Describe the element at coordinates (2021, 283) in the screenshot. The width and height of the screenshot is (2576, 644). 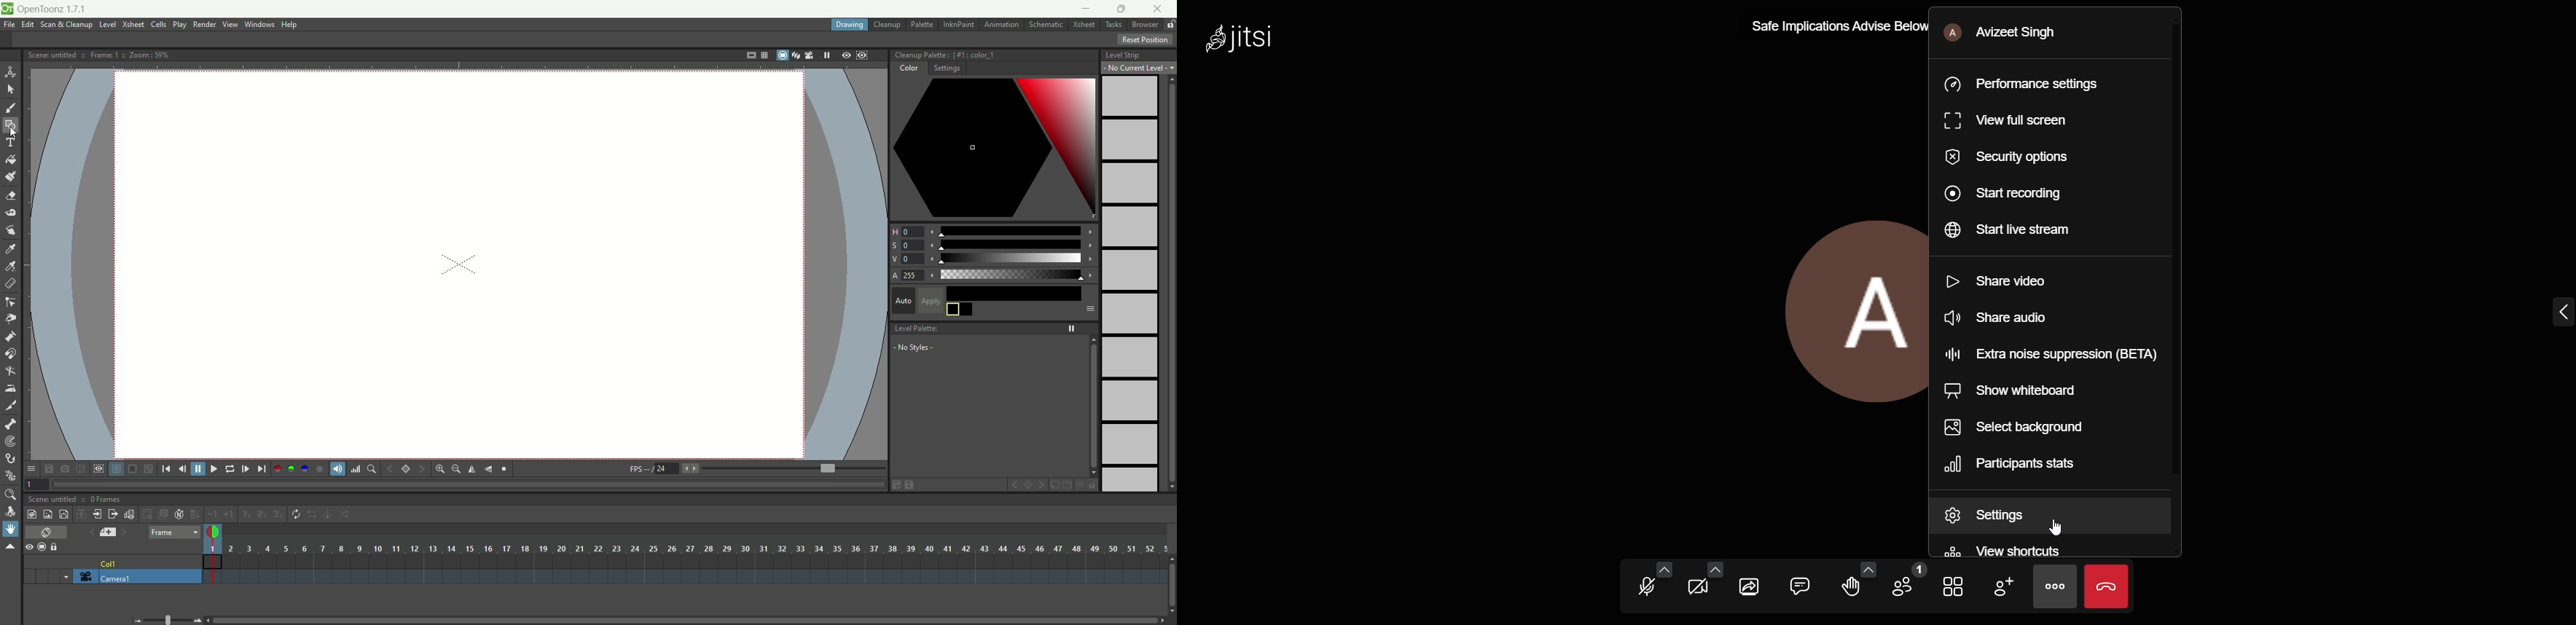
I see `share video` at that location.